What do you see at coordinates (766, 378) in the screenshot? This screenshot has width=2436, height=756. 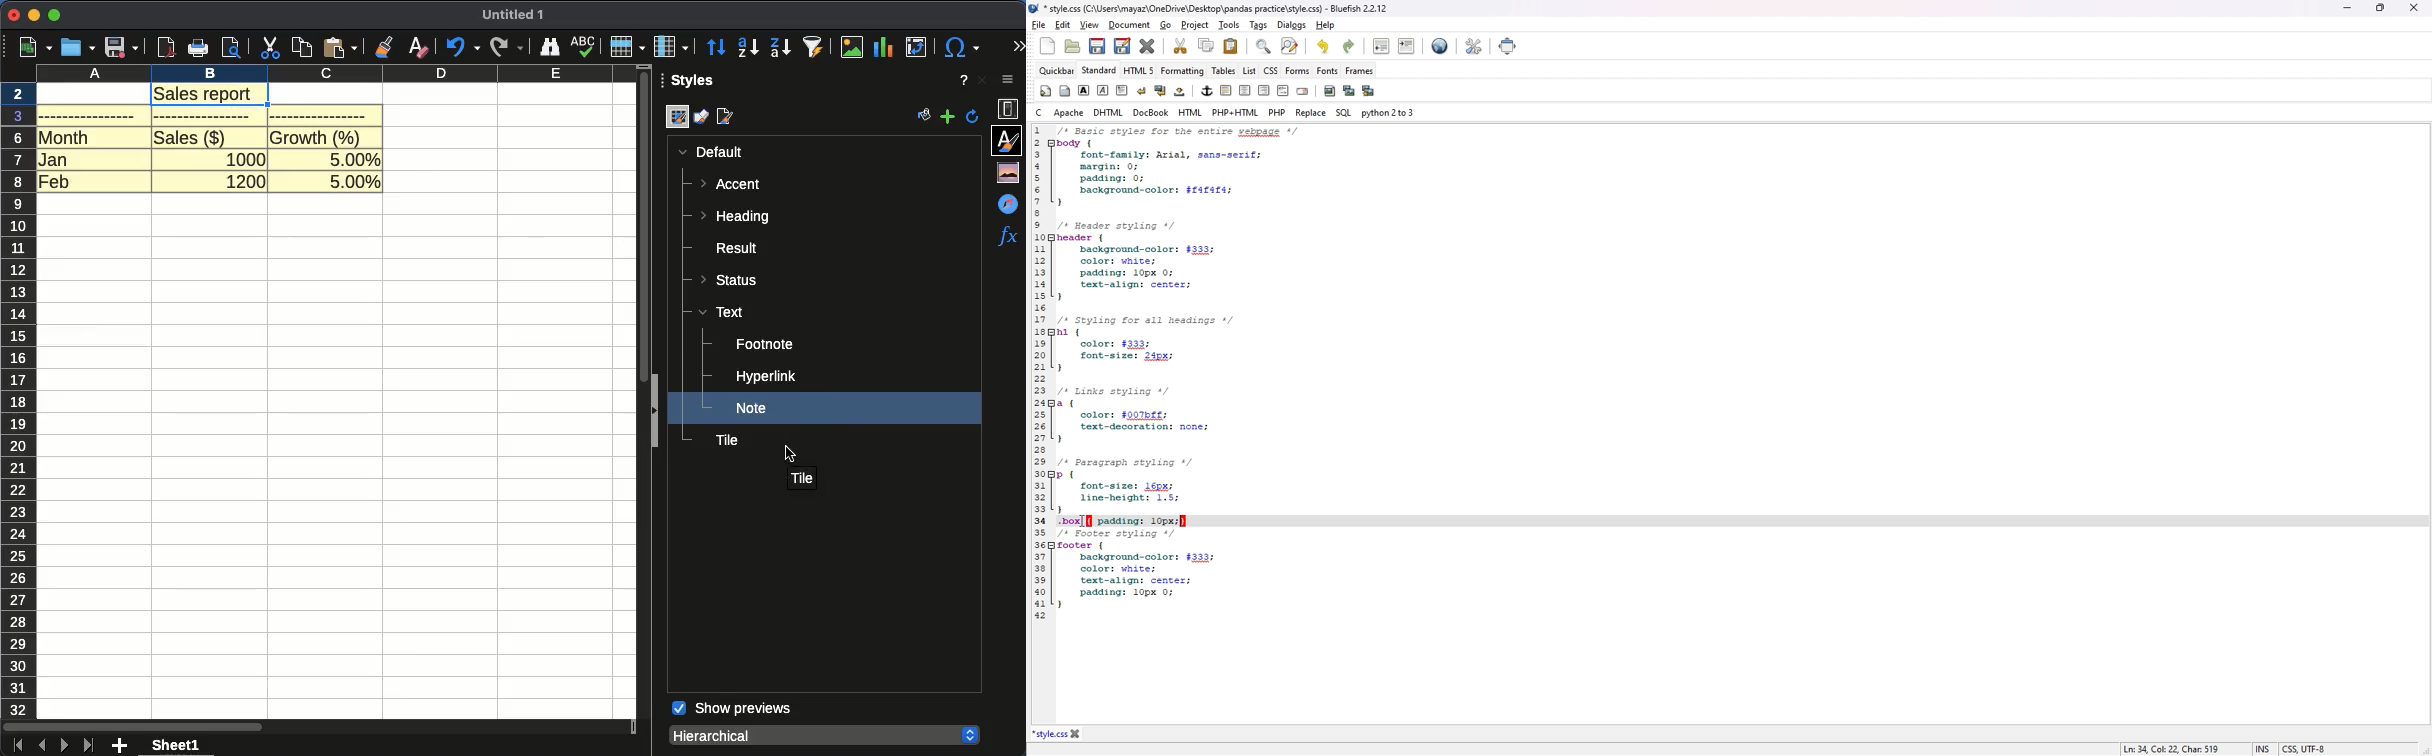 I see `hyperlink` at bounding box center [766, 378].